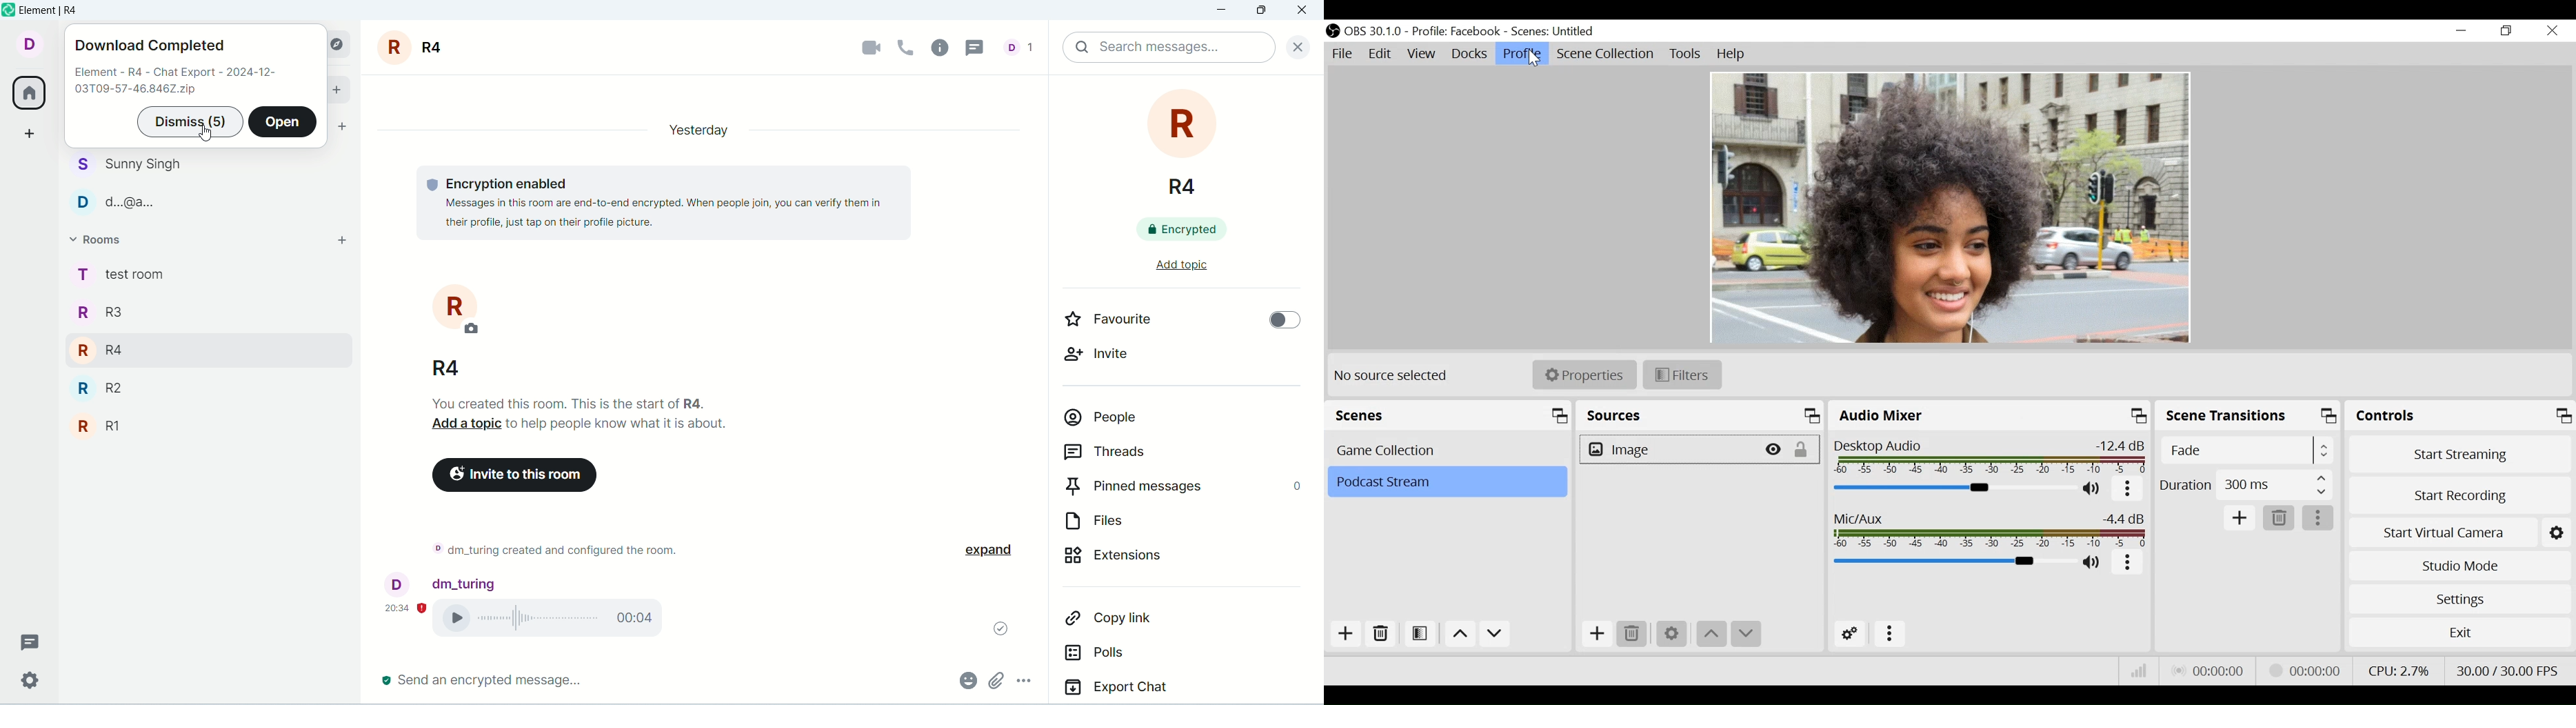 This screenshot has width=2576, height=728. I want to click on send message, so click(483, 680).